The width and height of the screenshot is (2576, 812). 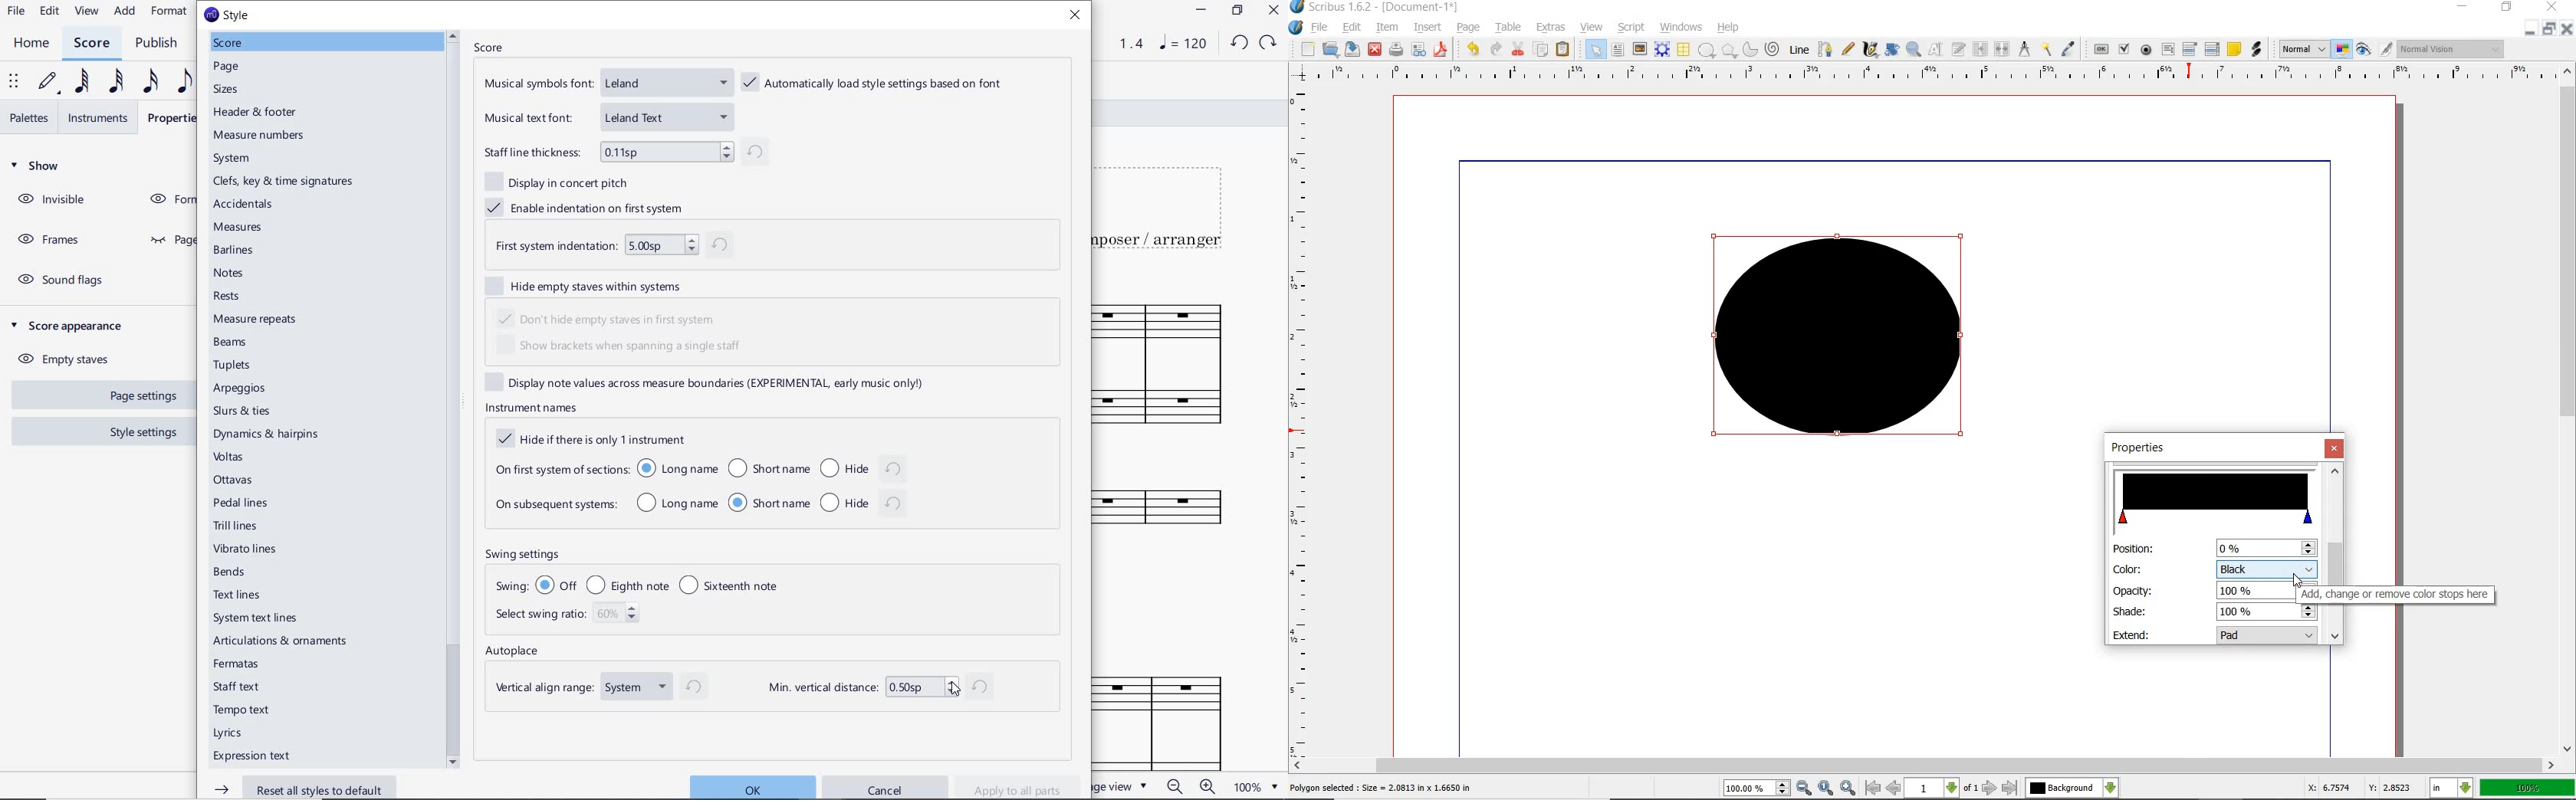 What do you see at coordinates (31, 43) in the screenshot?
I see `HOME` at bounding box center [31, 43].